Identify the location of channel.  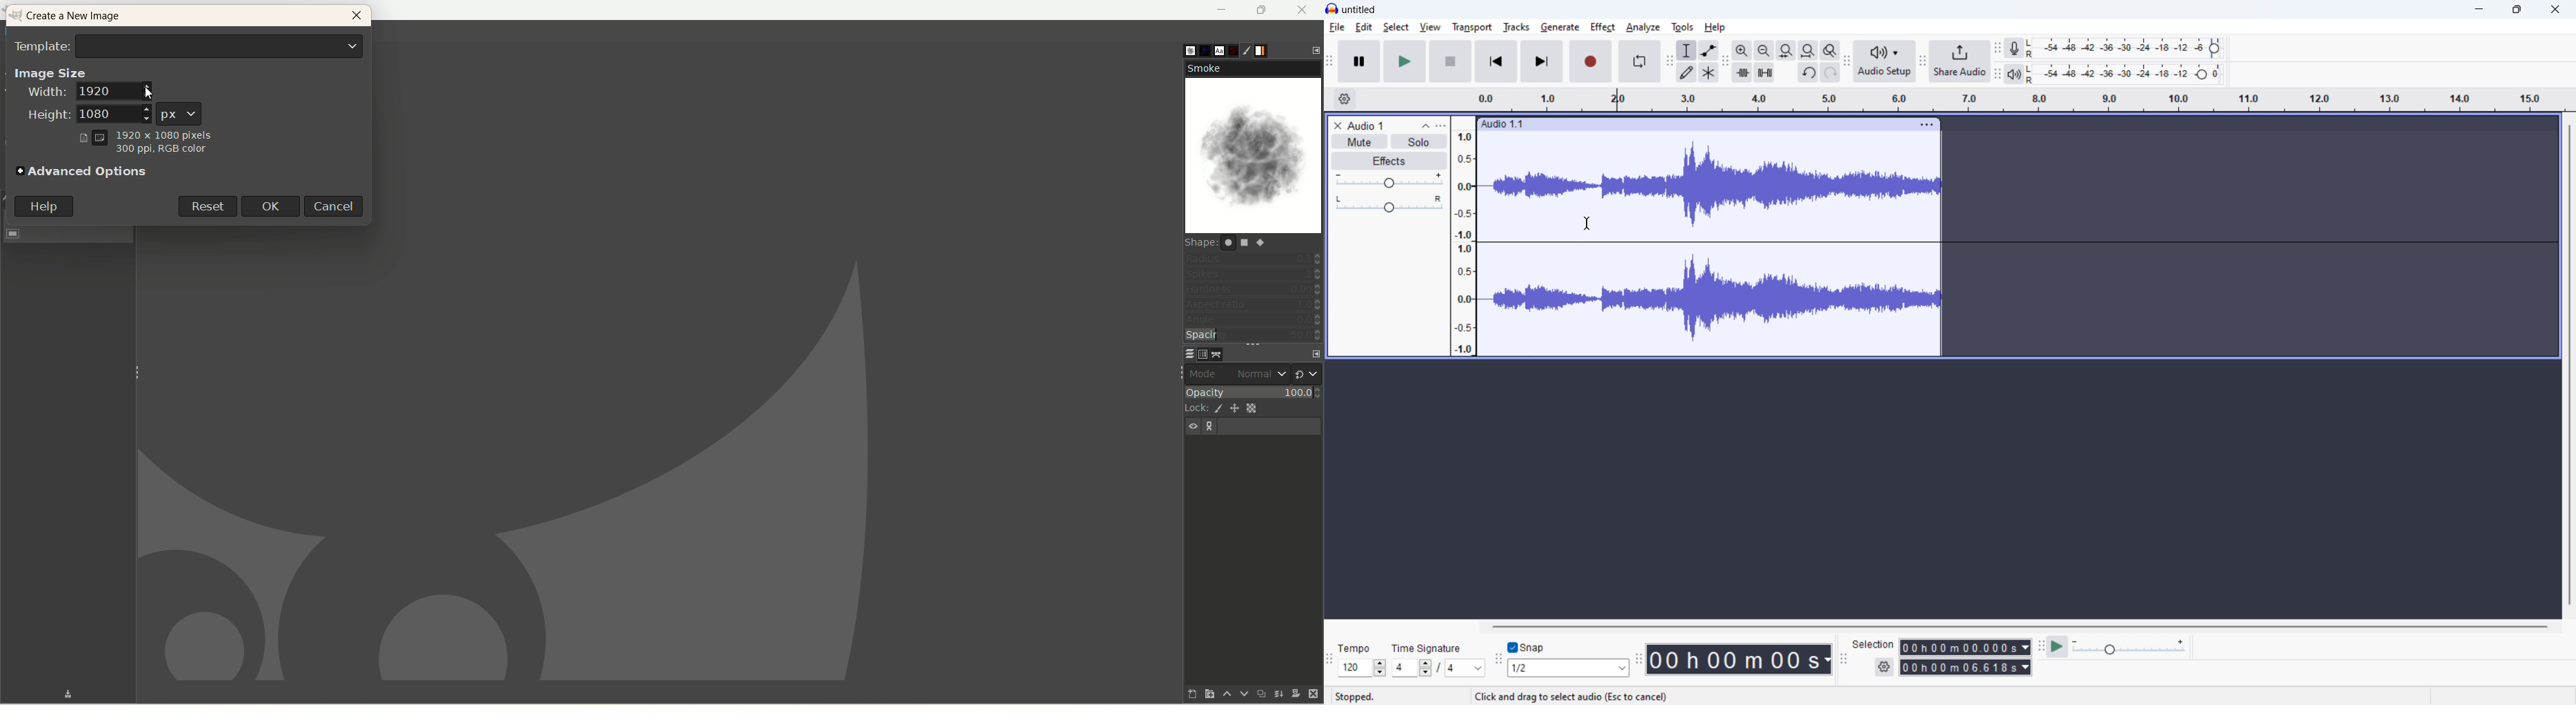
(1200, 354).